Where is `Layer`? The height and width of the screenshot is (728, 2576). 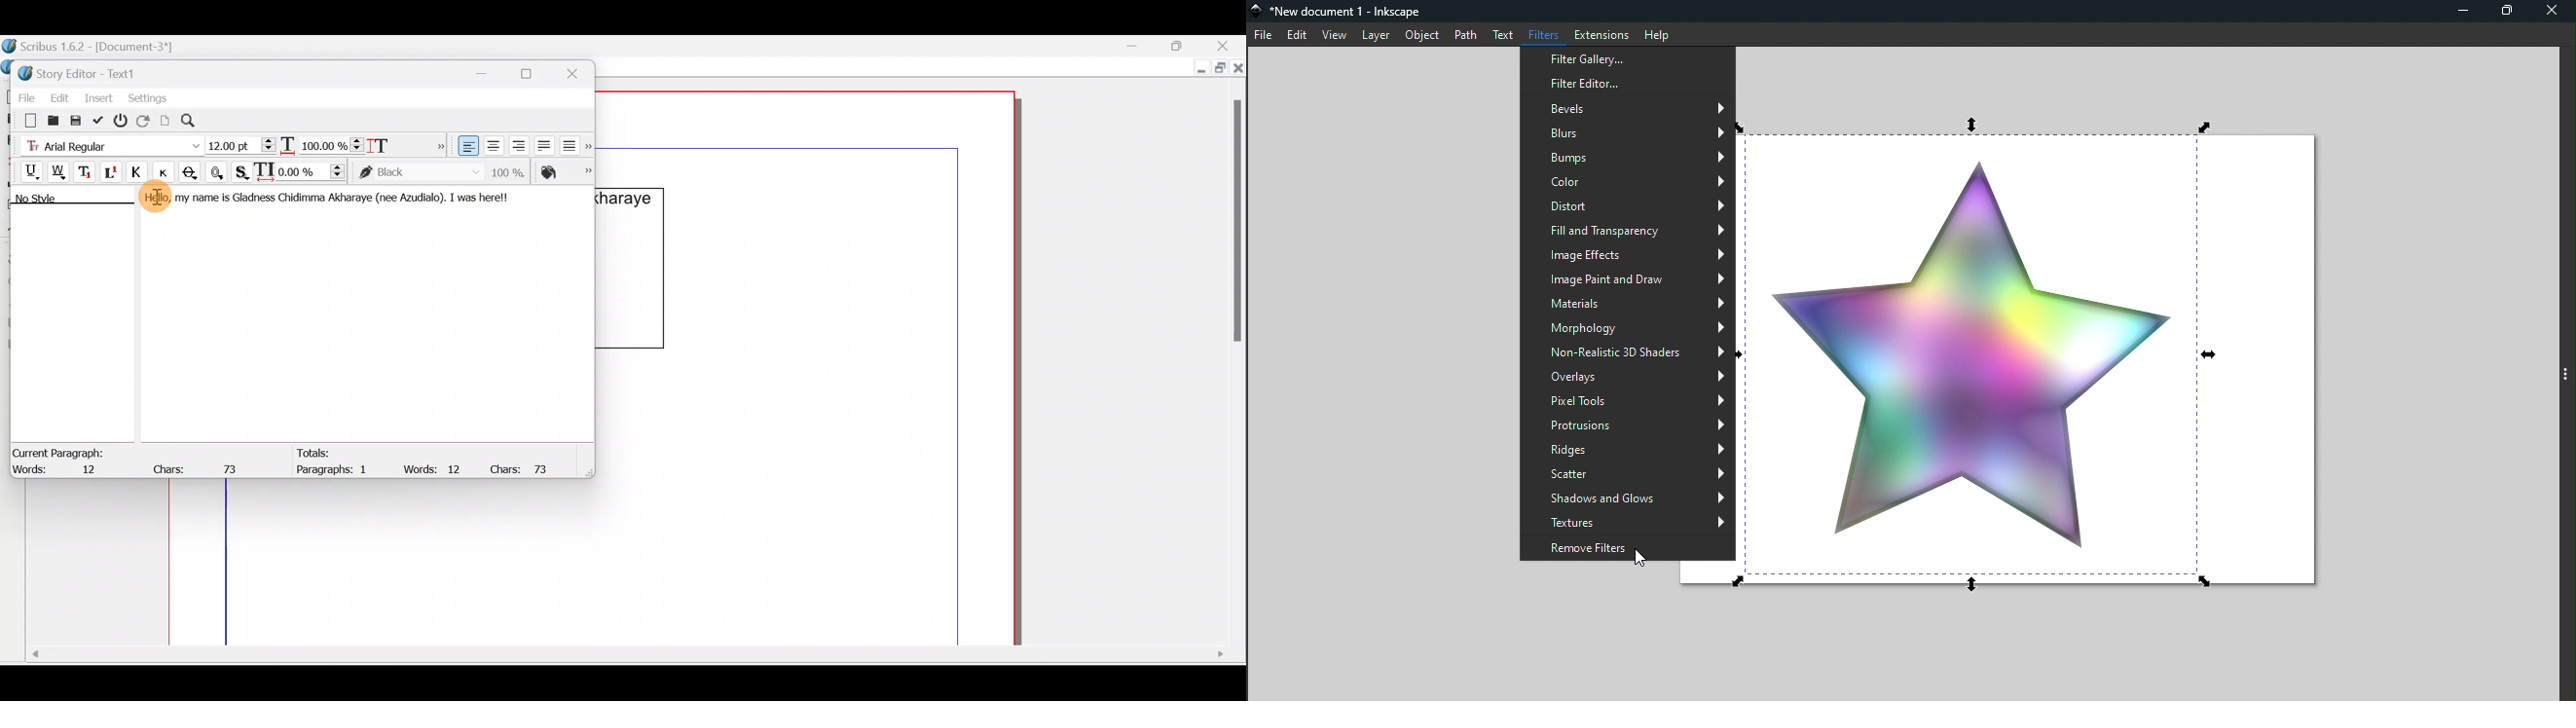
Layer is located at coordinates (1377, 35).